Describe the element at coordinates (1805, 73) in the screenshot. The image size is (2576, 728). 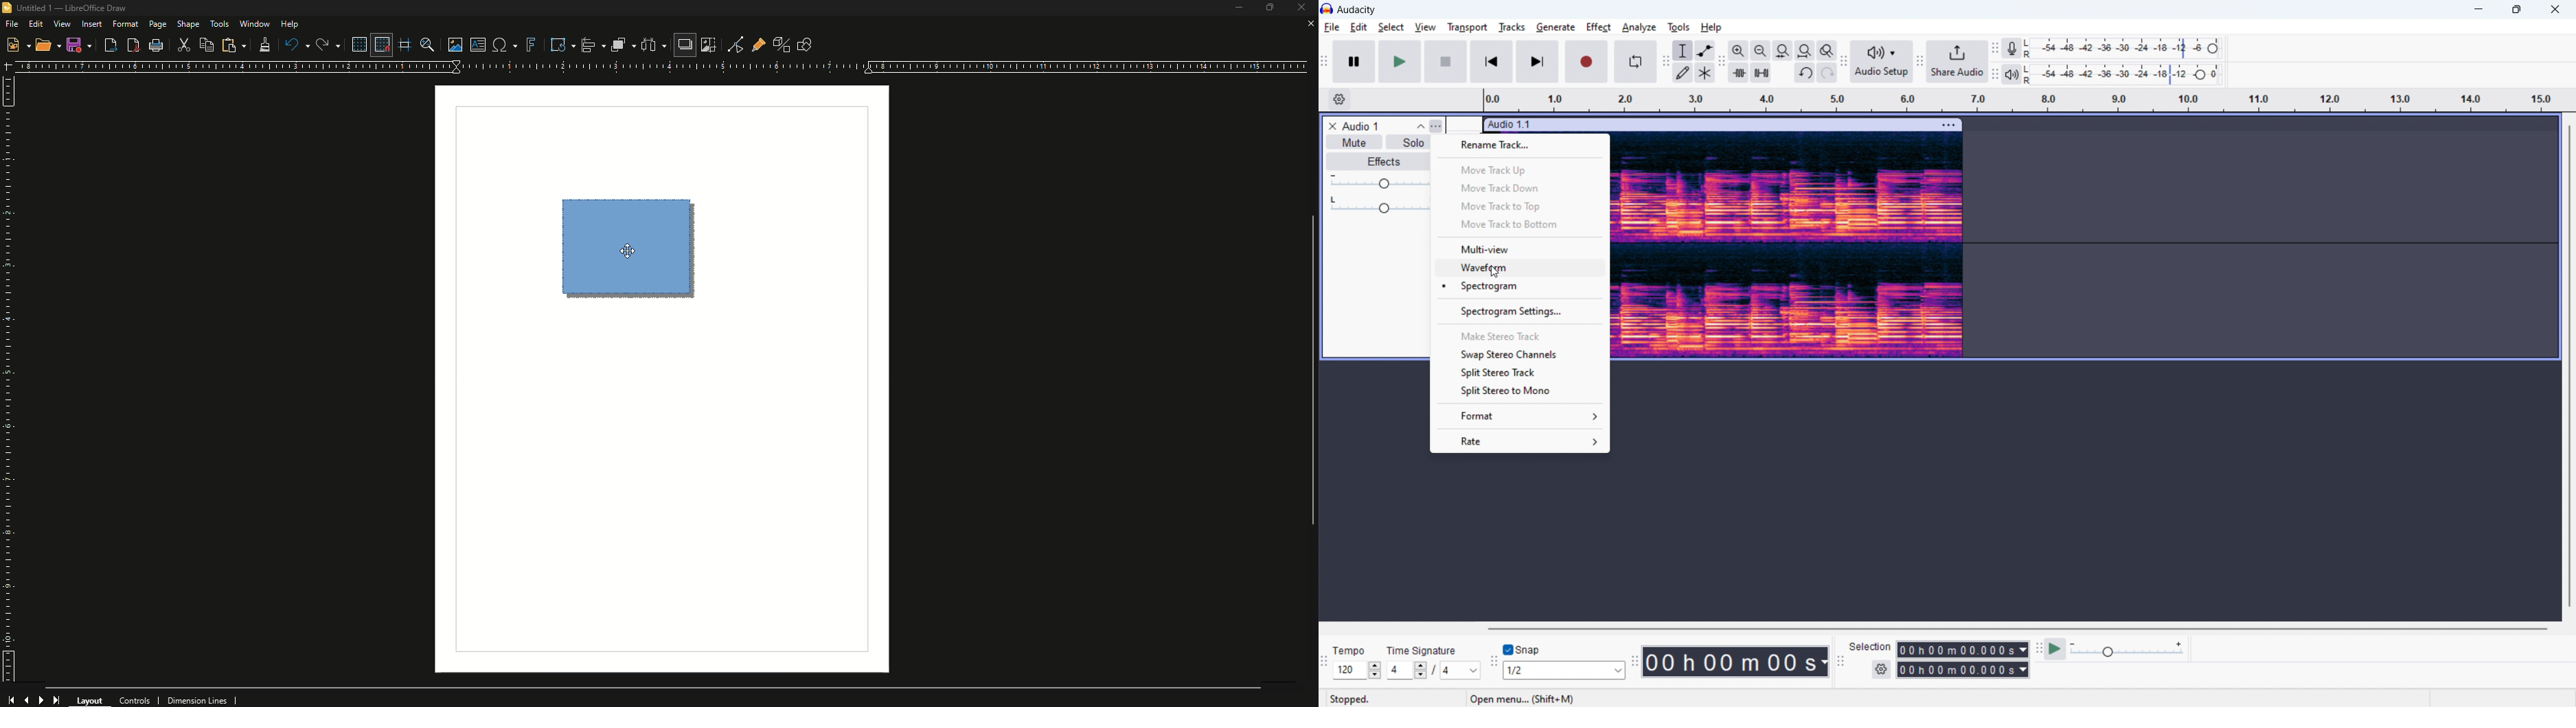
I see `undo` at that location.